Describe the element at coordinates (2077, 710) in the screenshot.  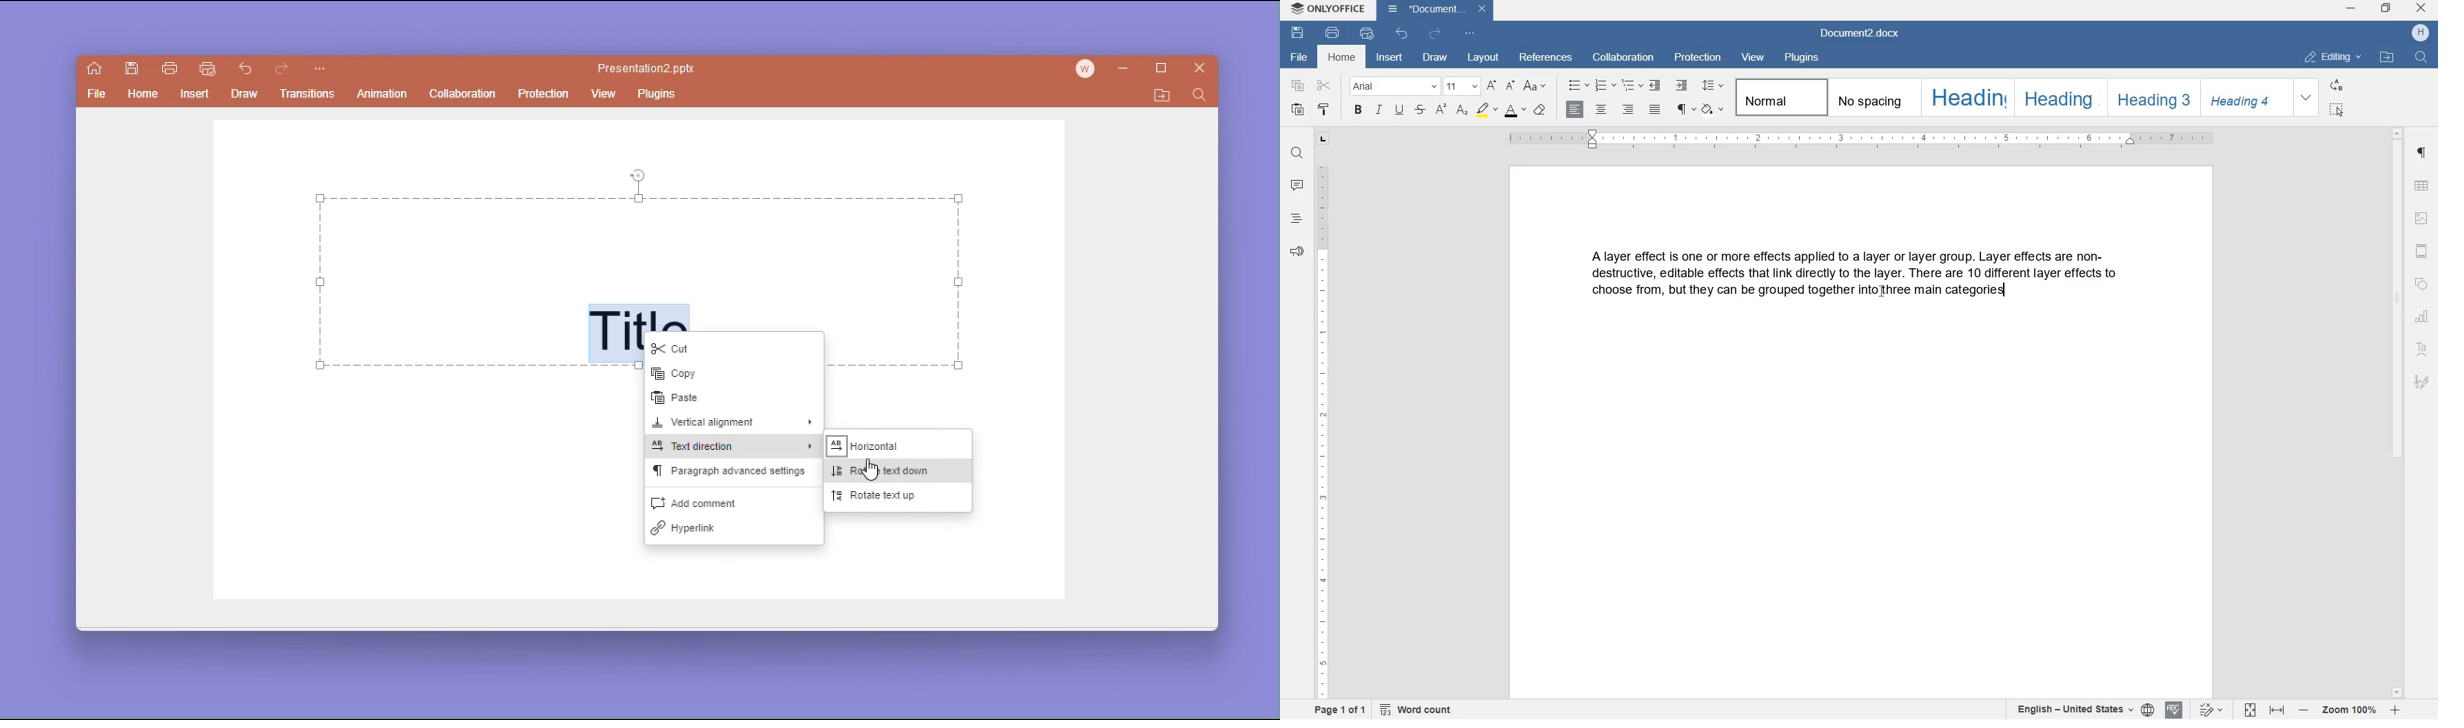
I see `text or document language` at that location.